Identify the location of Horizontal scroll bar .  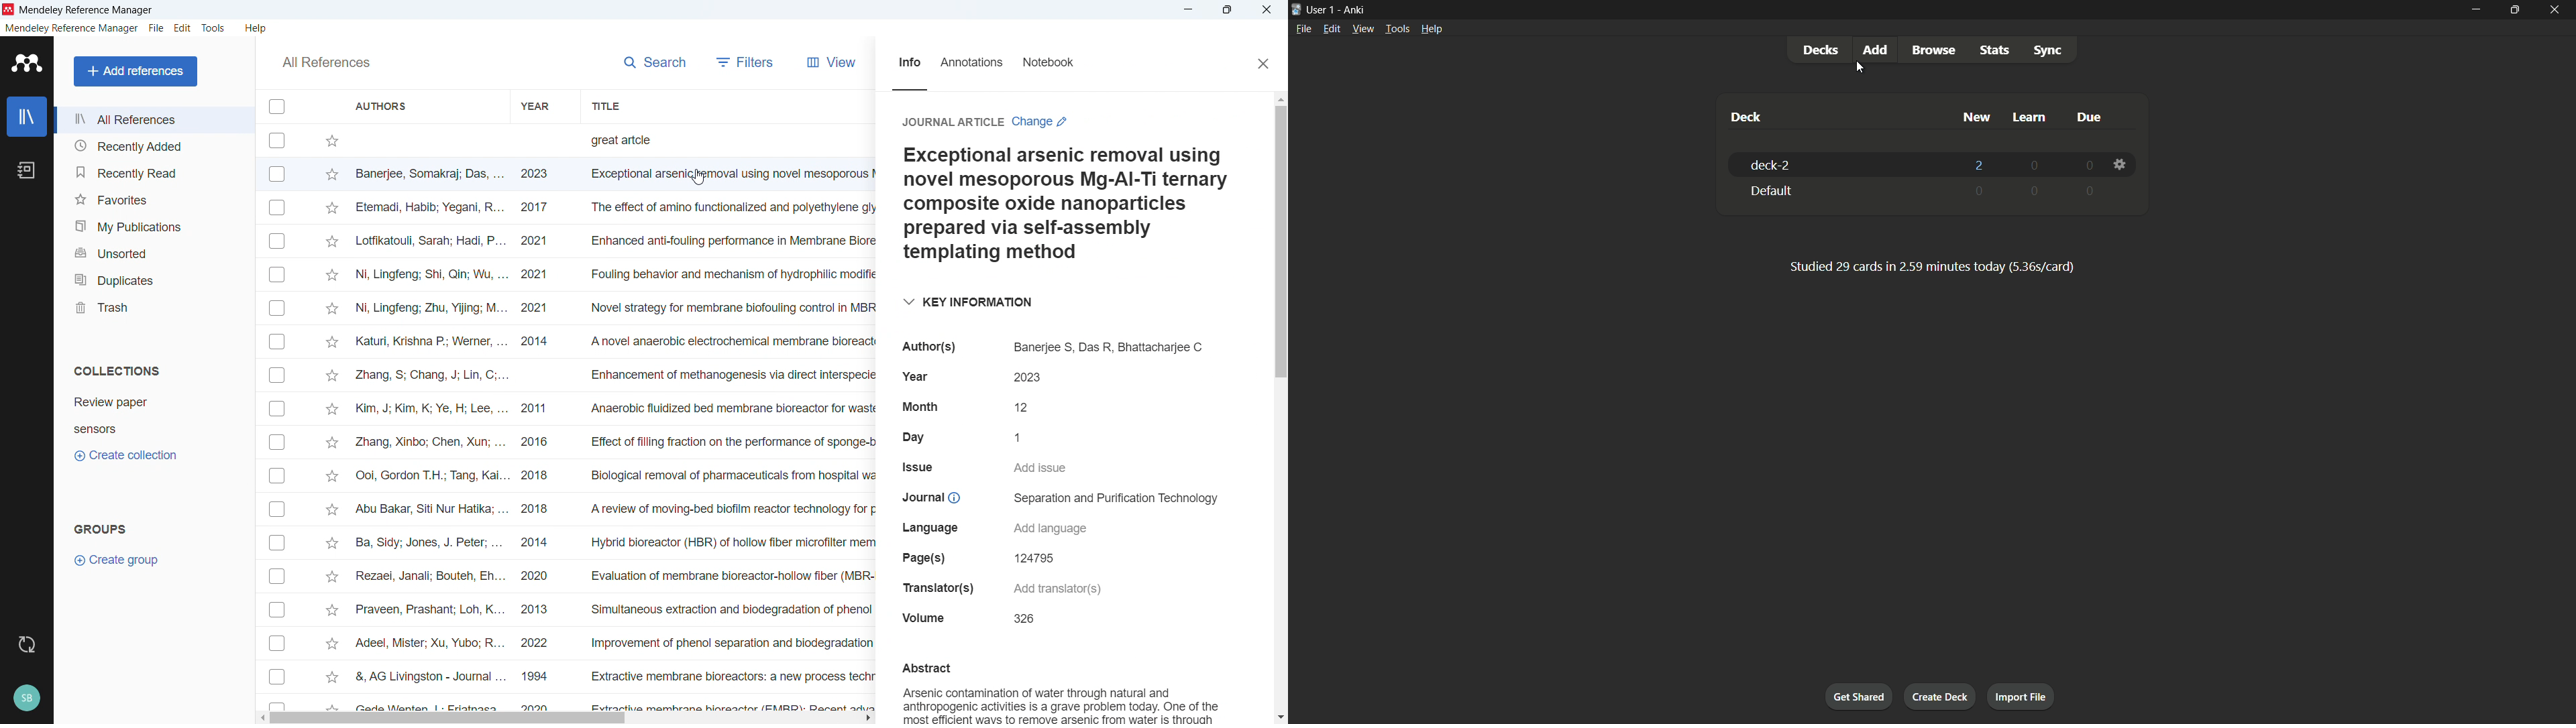
(449, 719).